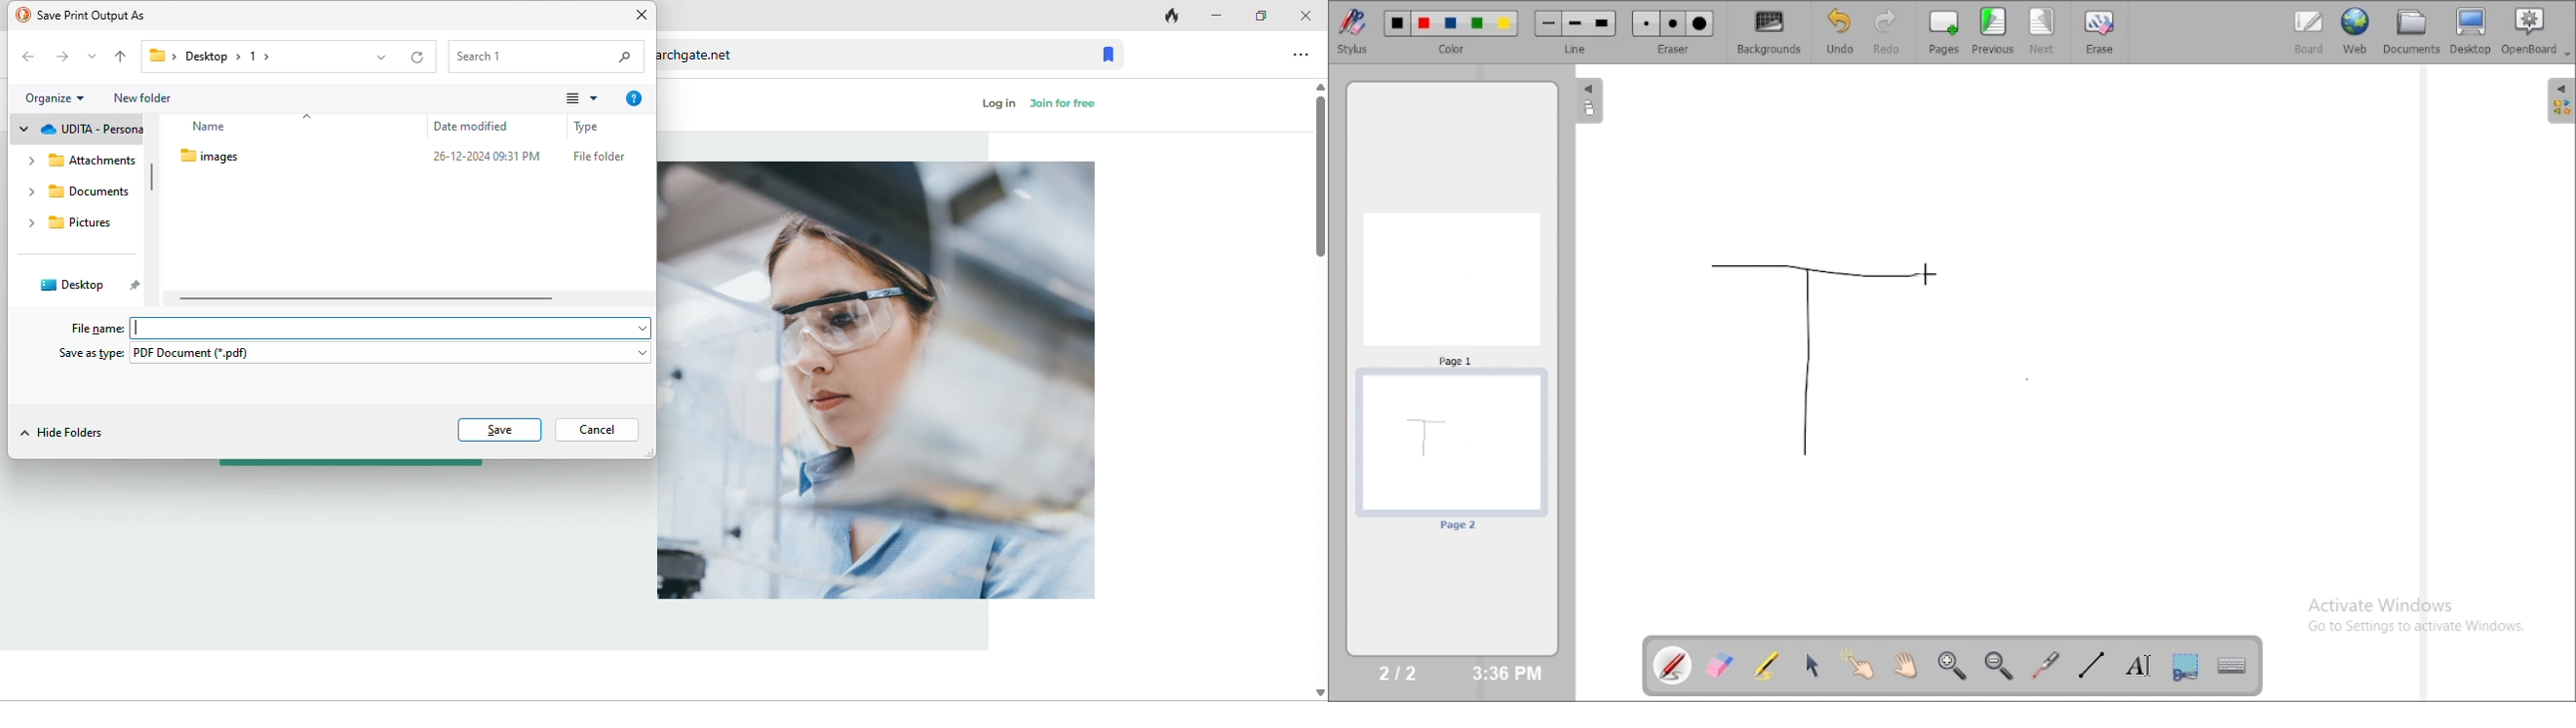  Describe the element at coordinates (71, 227) in the screenshot. I see `pictures` at that location.